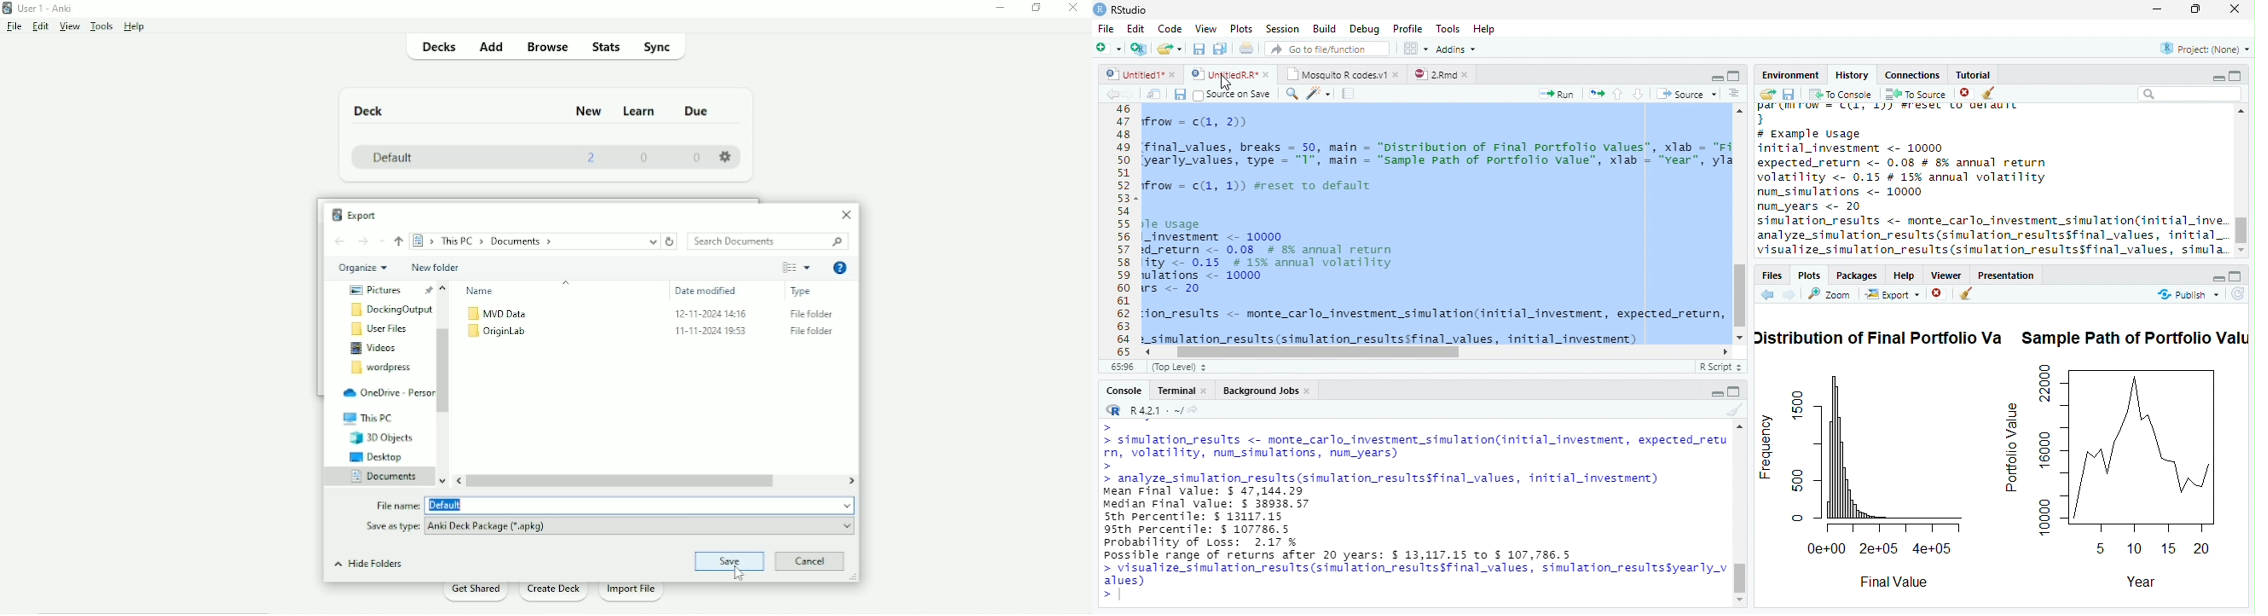 The width and height of the screenshot is (2268, 616). I want to click on Refresh List, so click(2239, 294).